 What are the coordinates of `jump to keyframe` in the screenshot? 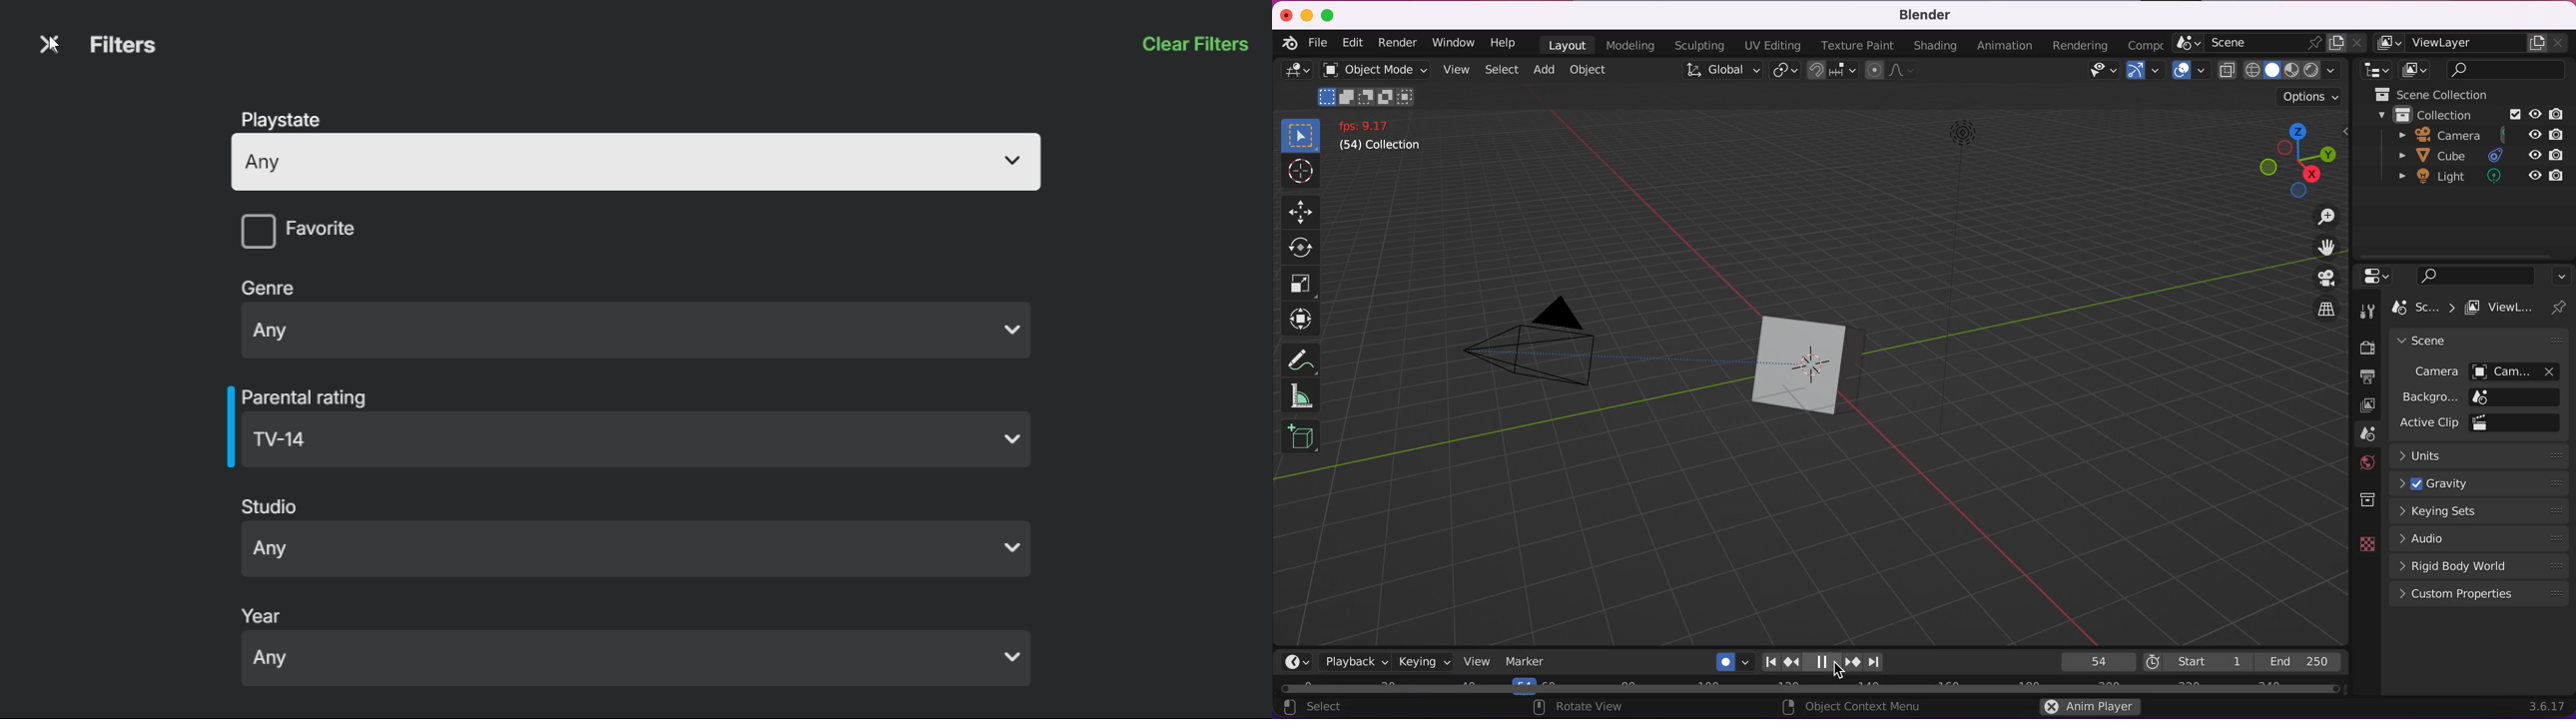 It's located at (1792, 662).